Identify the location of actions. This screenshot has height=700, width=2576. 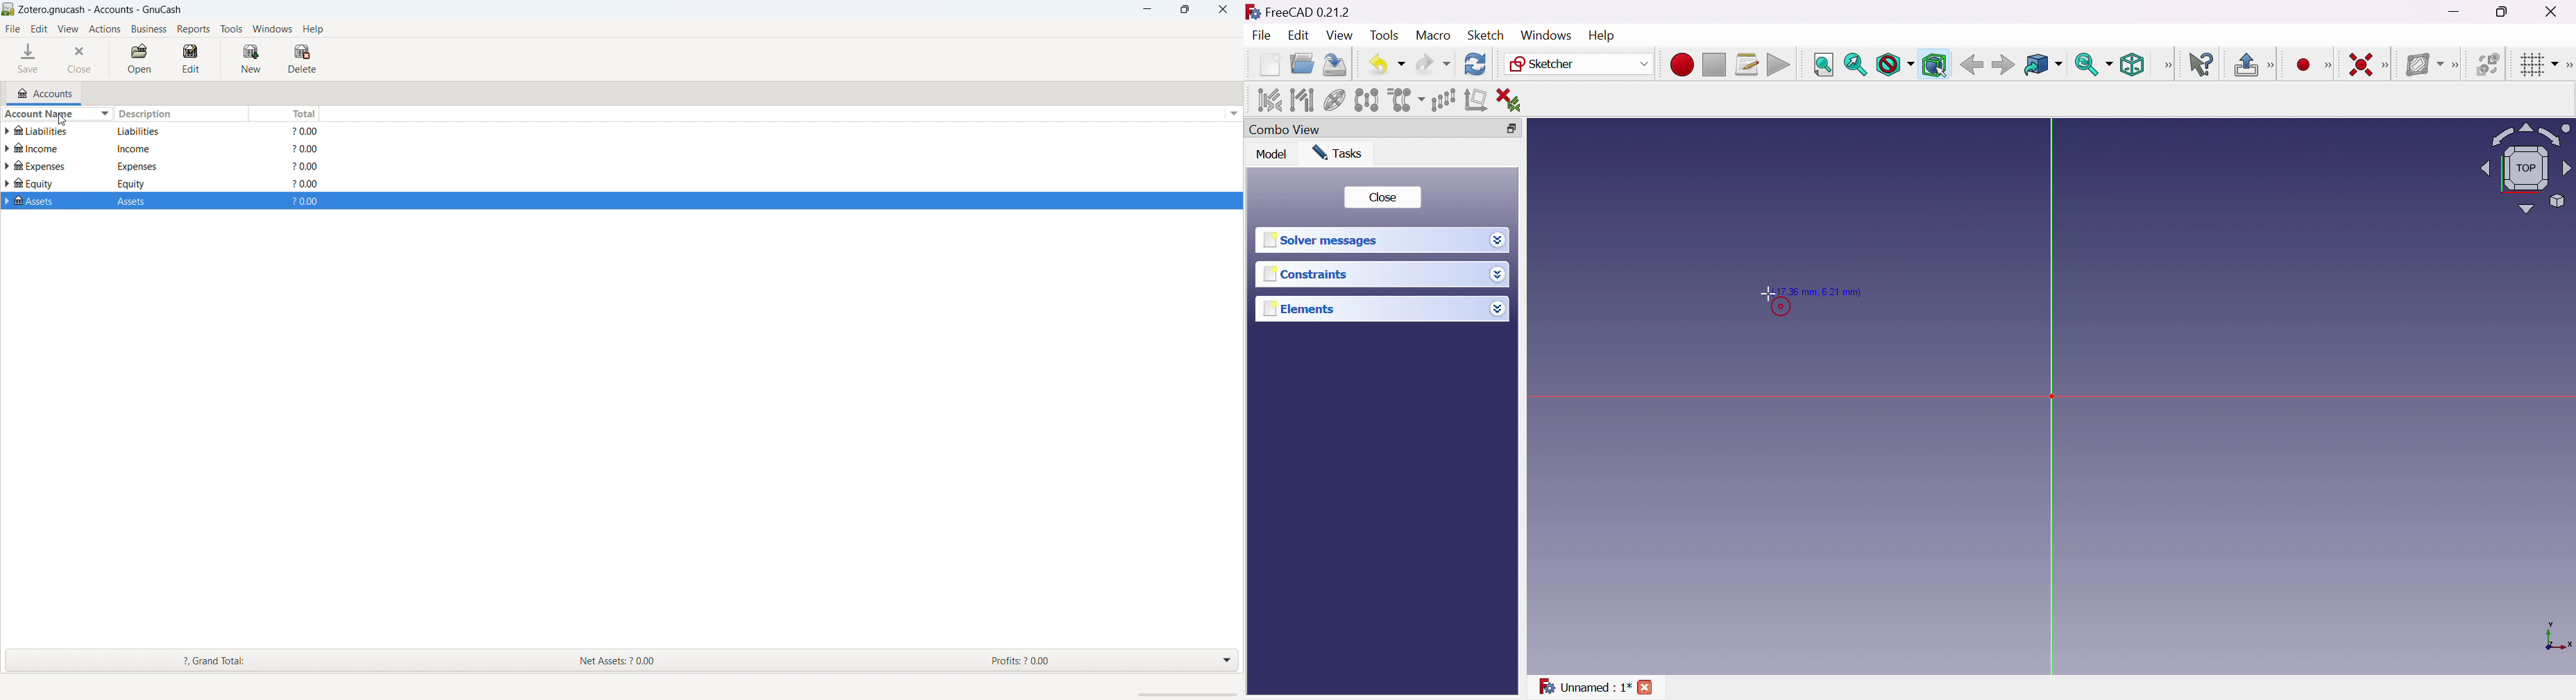
(105, 29).